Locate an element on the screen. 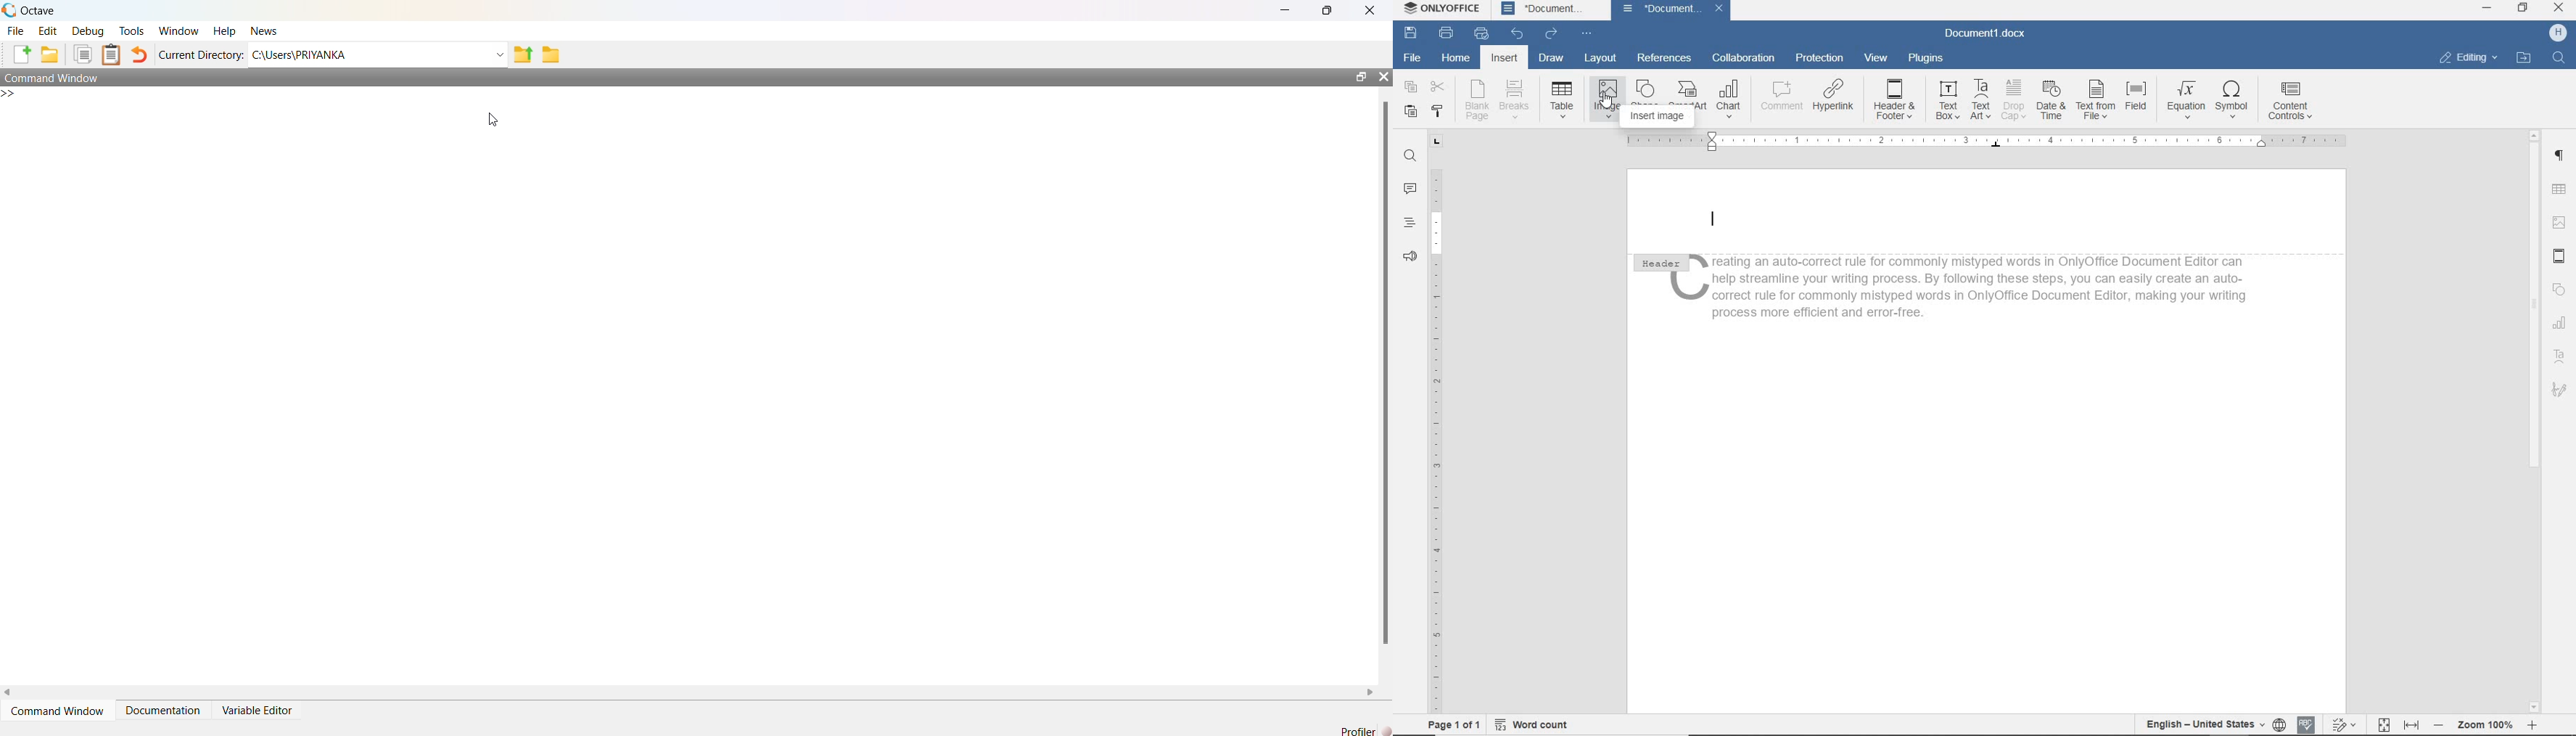  COPY is located at coordinates (1411, 87).